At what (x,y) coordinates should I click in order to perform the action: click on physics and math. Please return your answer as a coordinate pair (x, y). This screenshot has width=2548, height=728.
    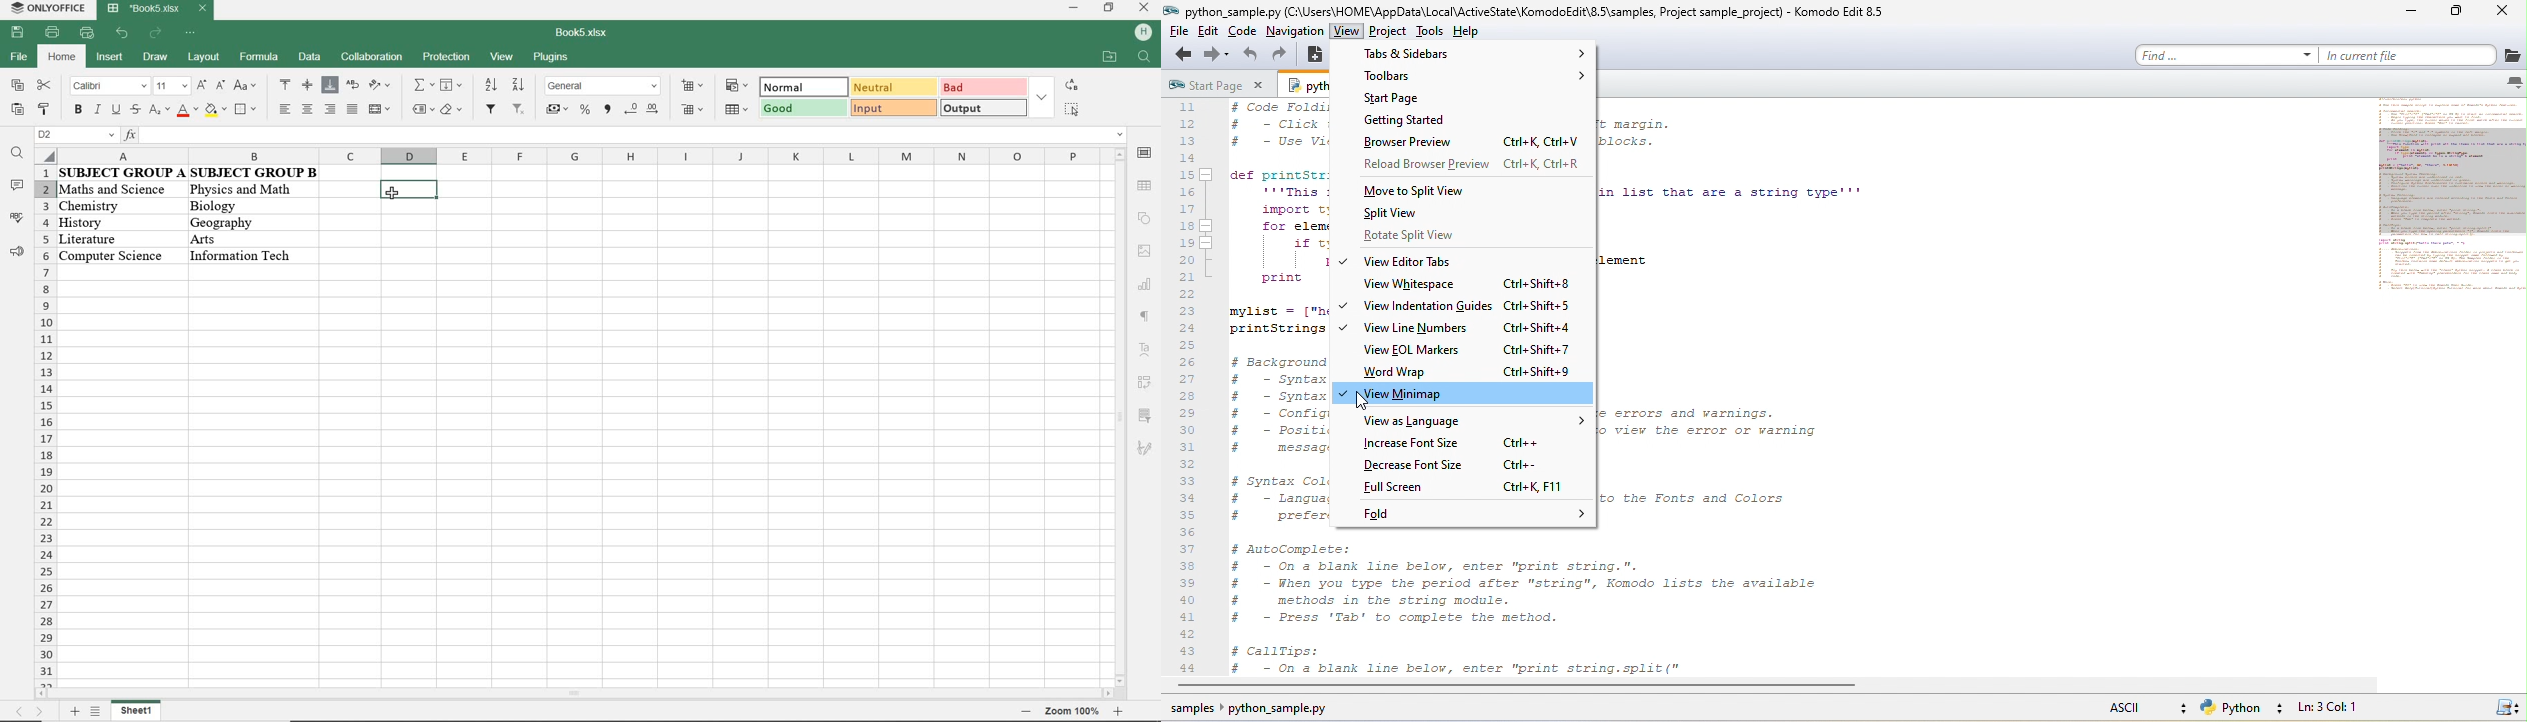
    Looking at the image, I should click on (241, 192).